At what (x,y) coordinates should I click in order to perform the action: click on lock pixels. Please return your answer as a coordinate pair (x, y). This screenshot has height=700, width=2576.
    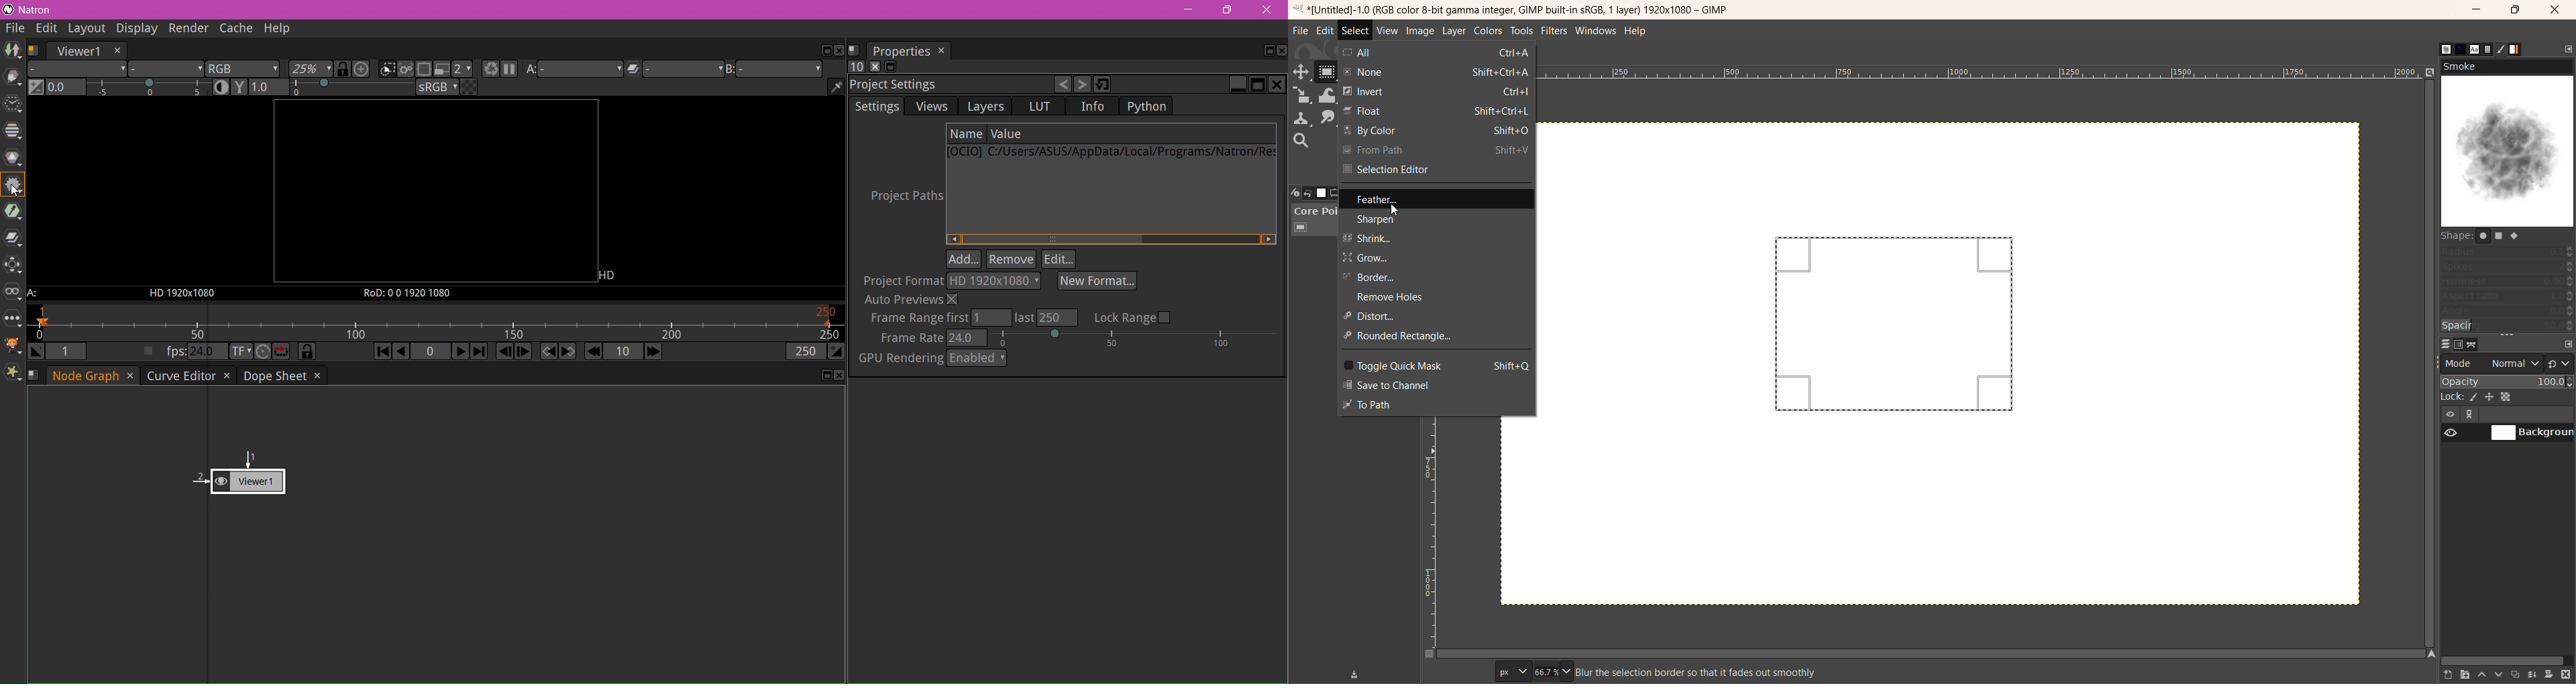
    Looking at the image, I should click on (2473, 398).